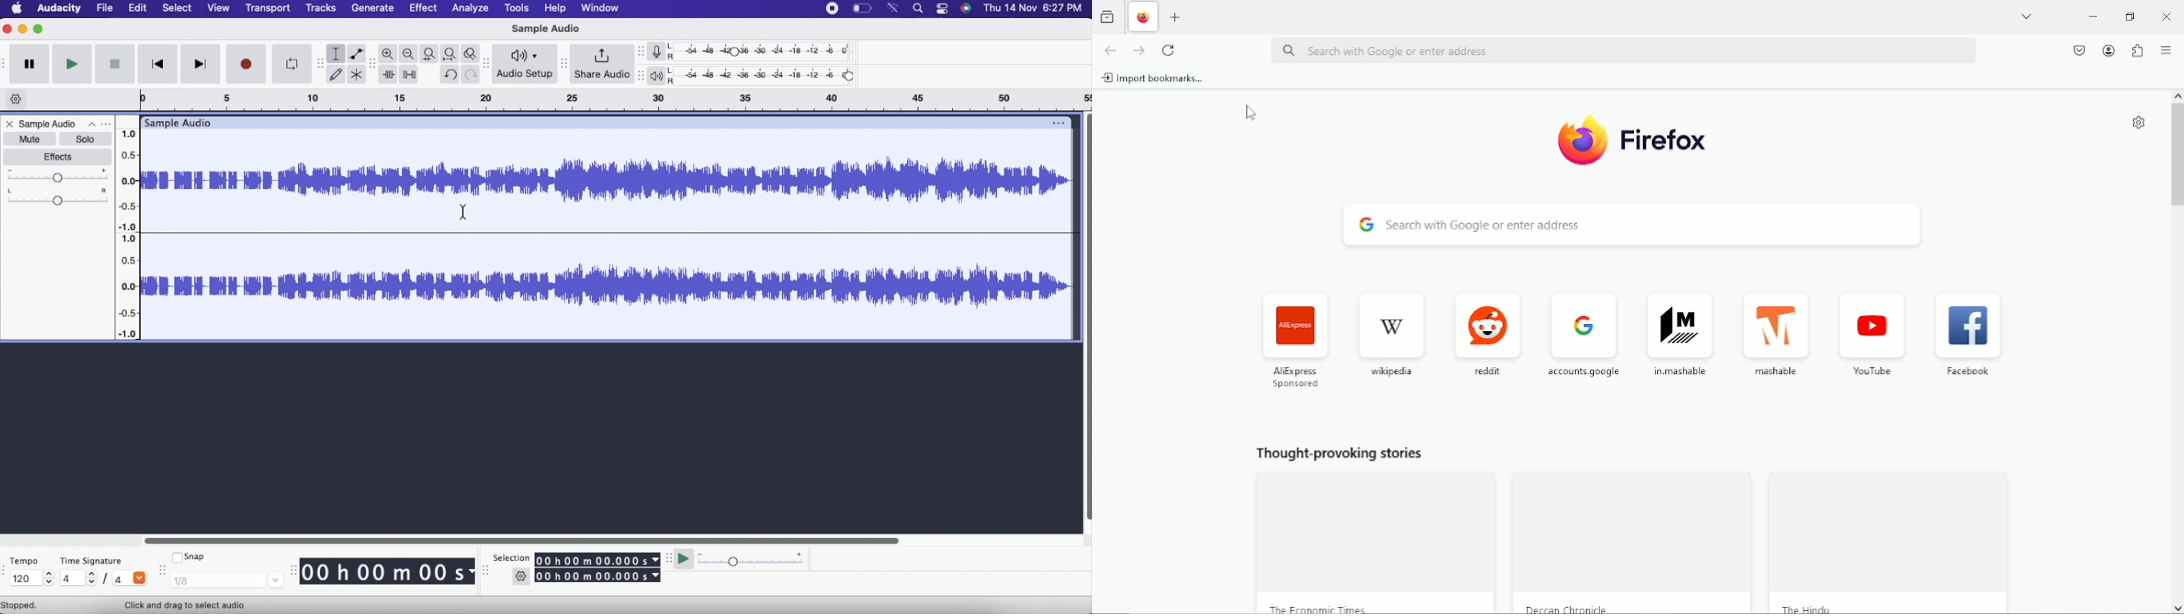 This screenshot has width=2184, height=616. Describe the element at coordinates (105, 8) in the screenshot. I see `File` at that location.